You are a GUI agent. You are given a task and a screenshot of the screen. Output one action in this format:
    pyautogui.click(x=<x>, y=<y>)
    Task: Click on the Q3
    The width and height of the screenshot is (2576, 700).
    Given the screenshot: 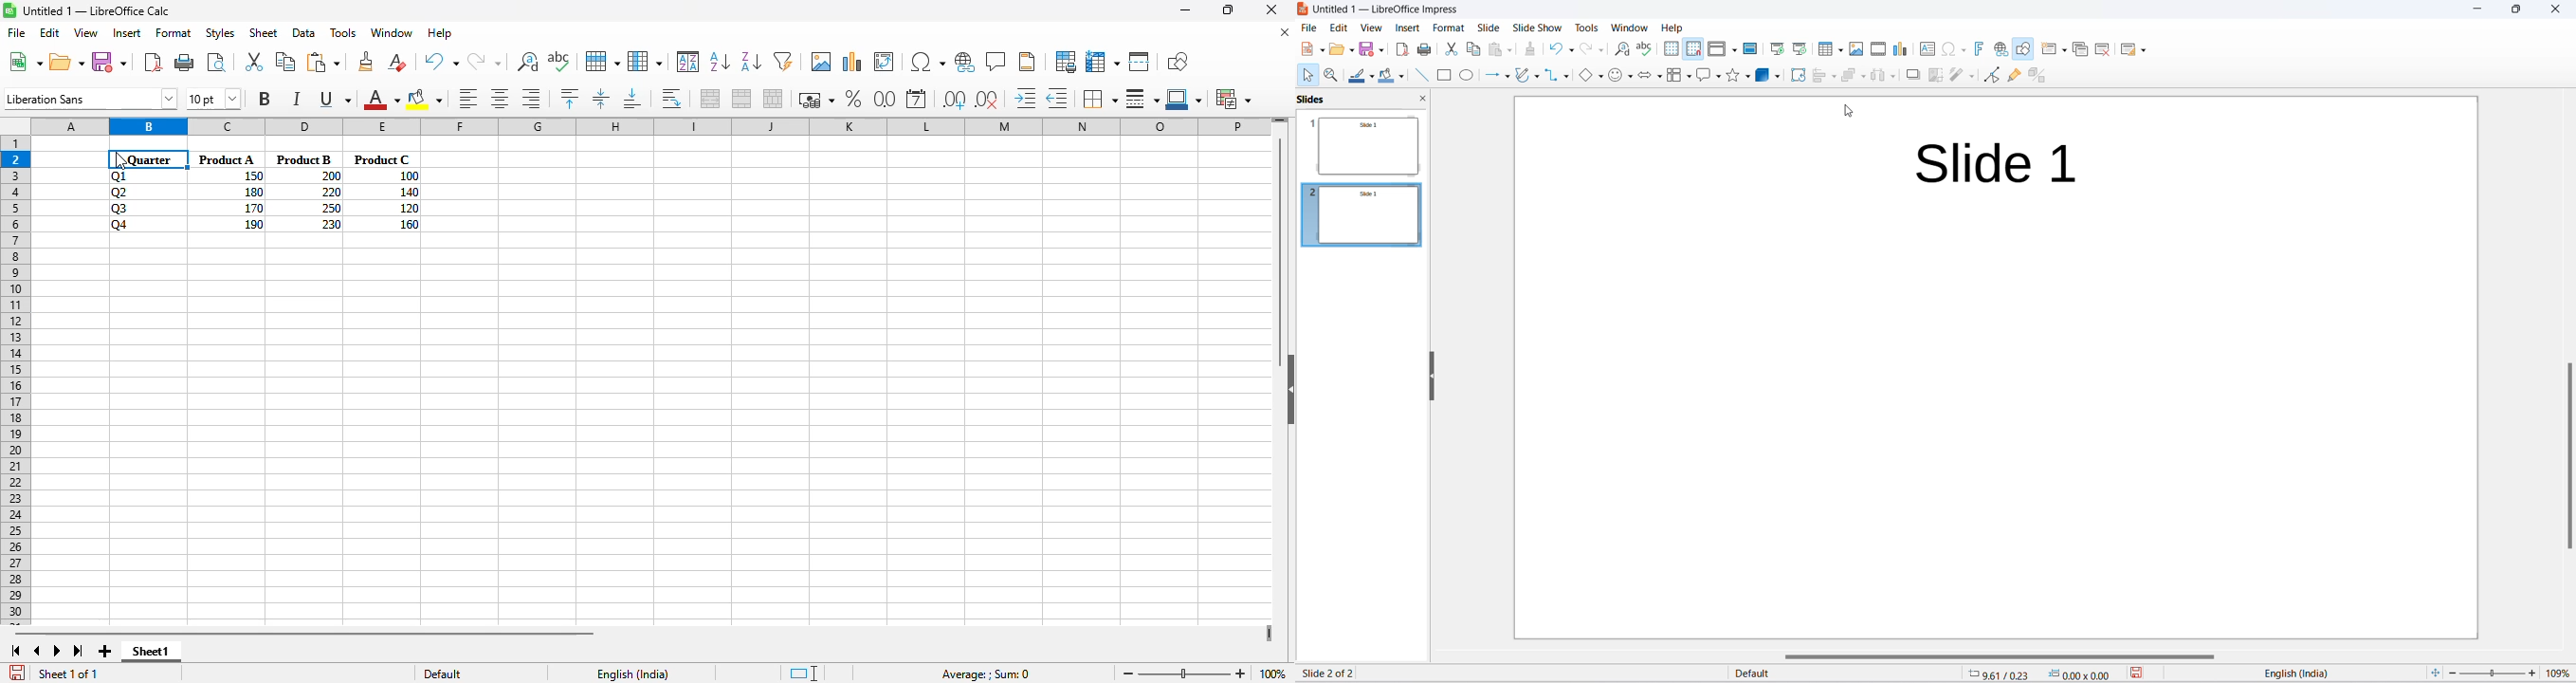 What is the action you would take?
    pyautogui.click(x=120, y=209)
    